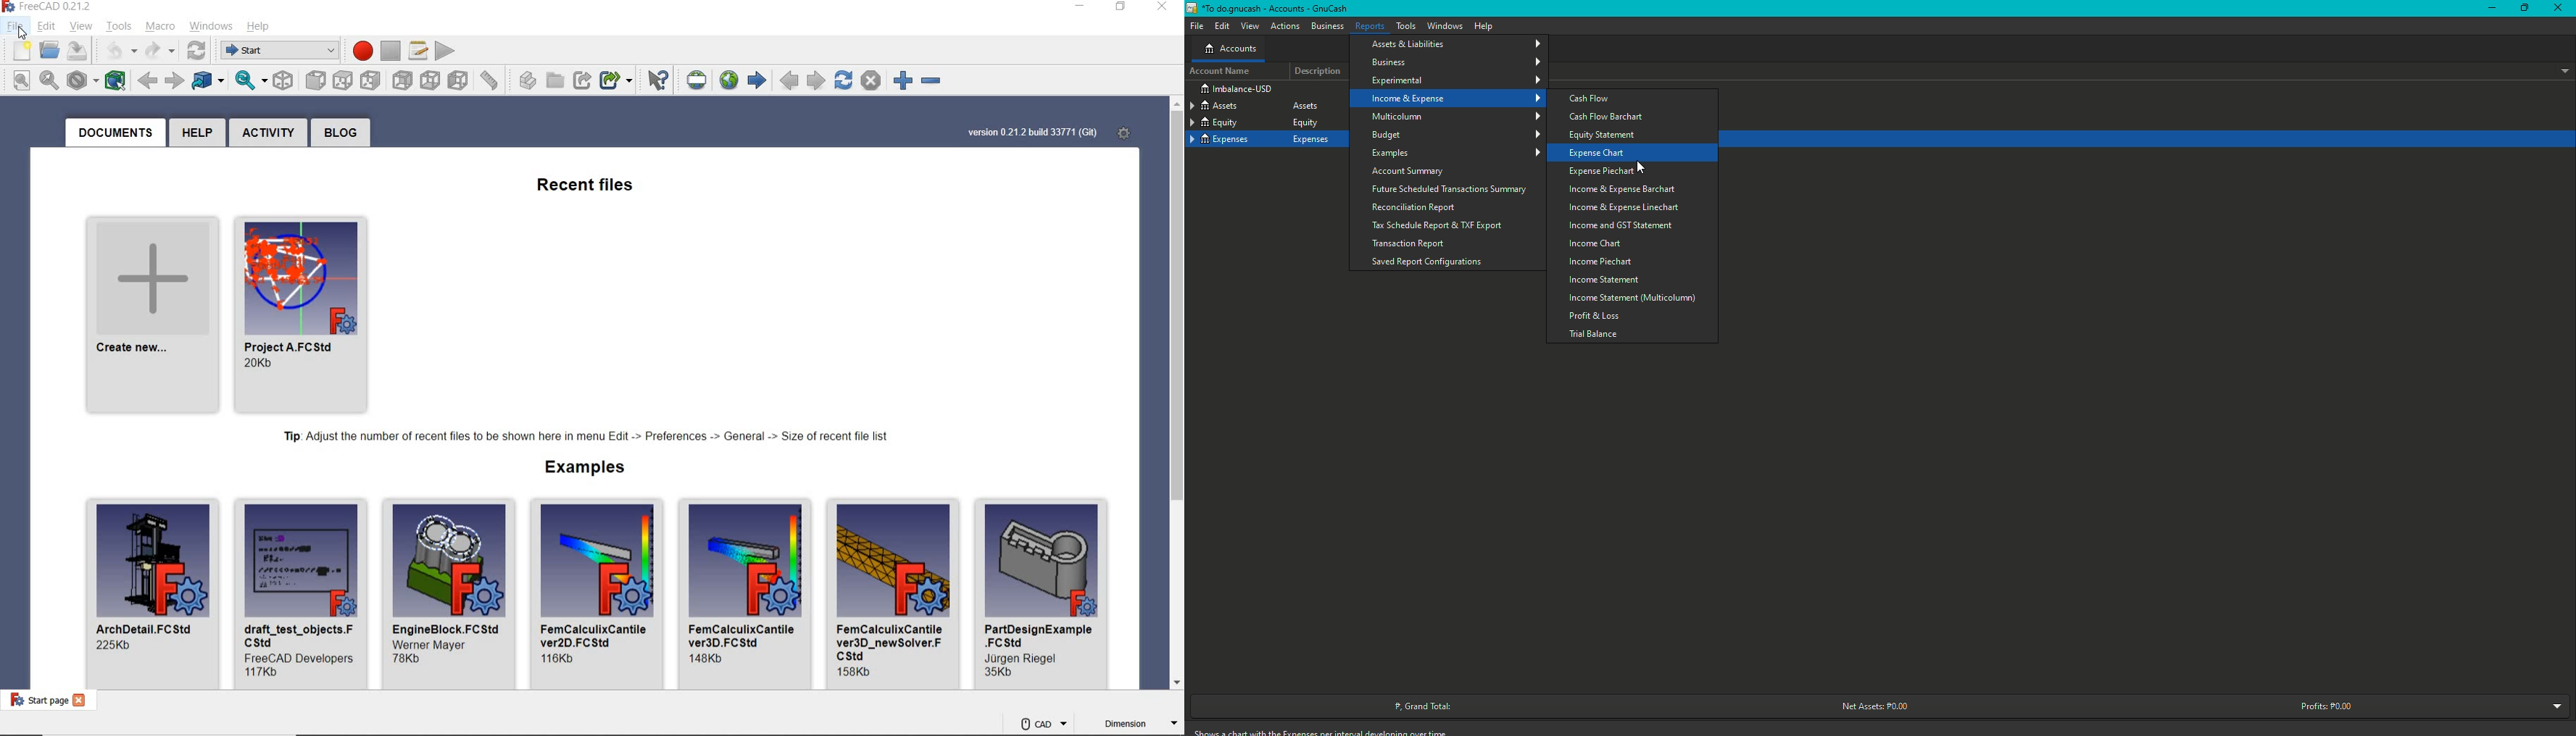  I want to click on Expenses, so click(1266, 138).